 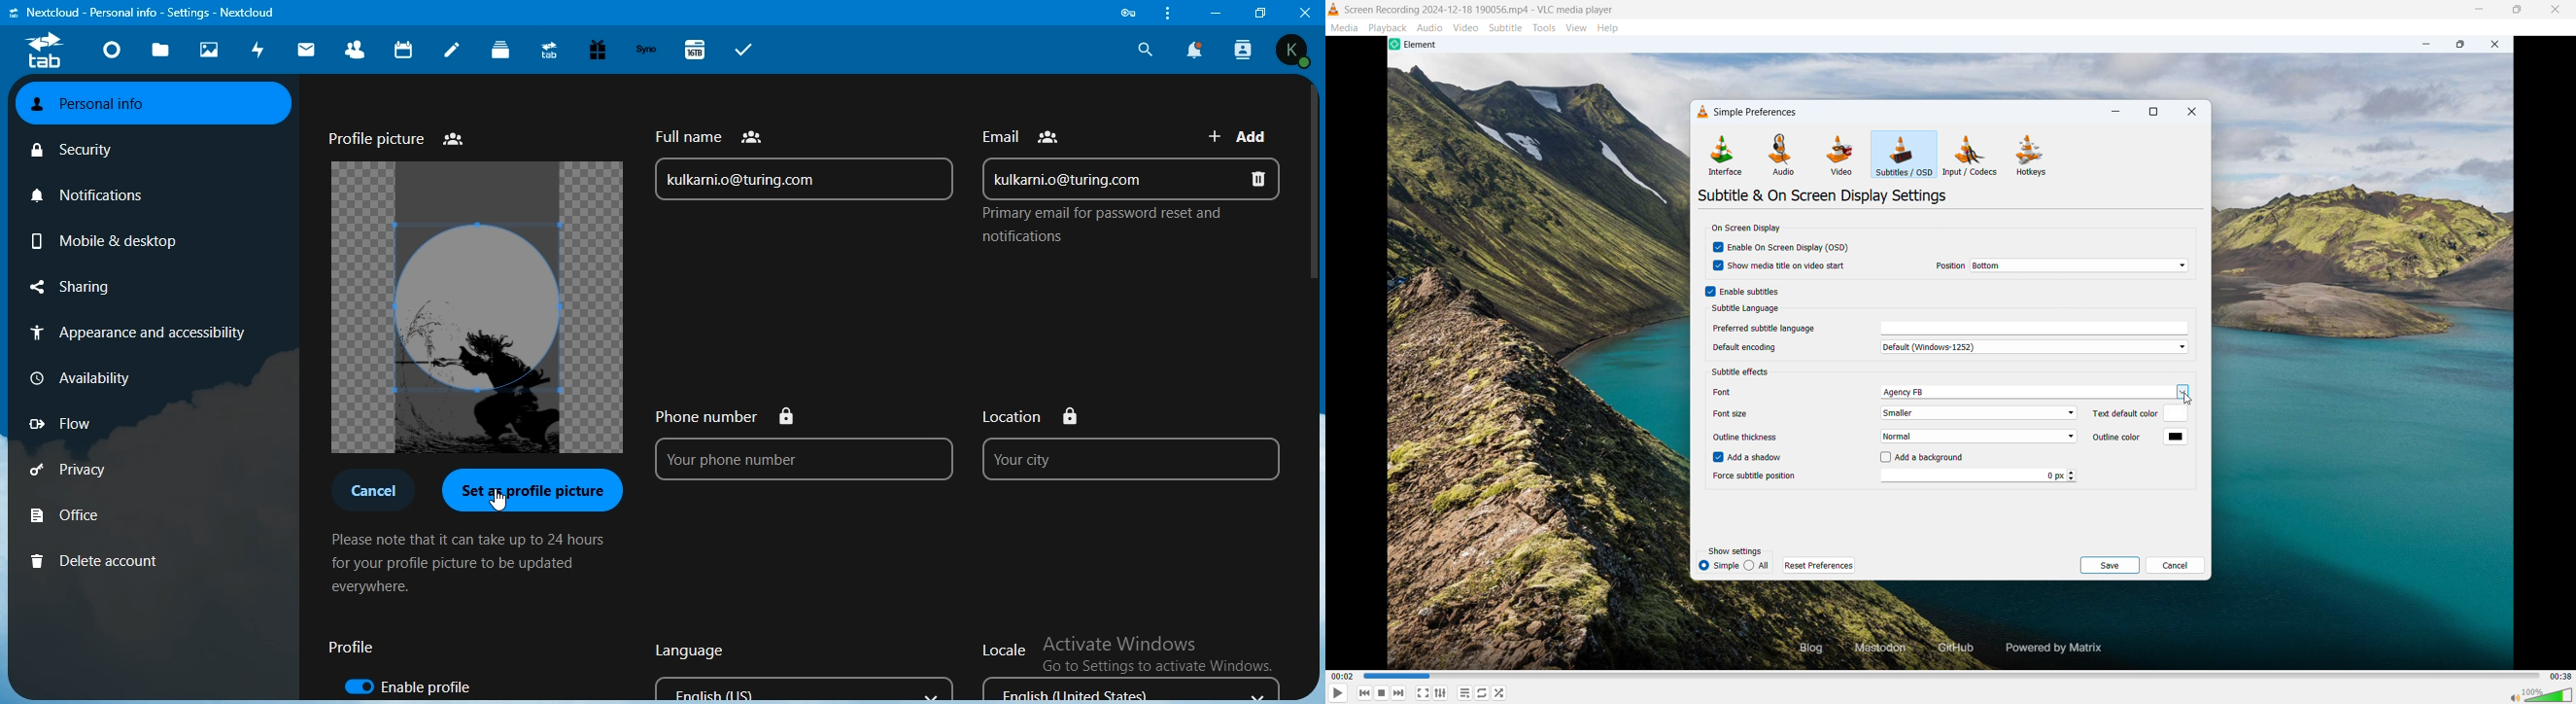 I want to click on deck, so click(x=502, y=50).